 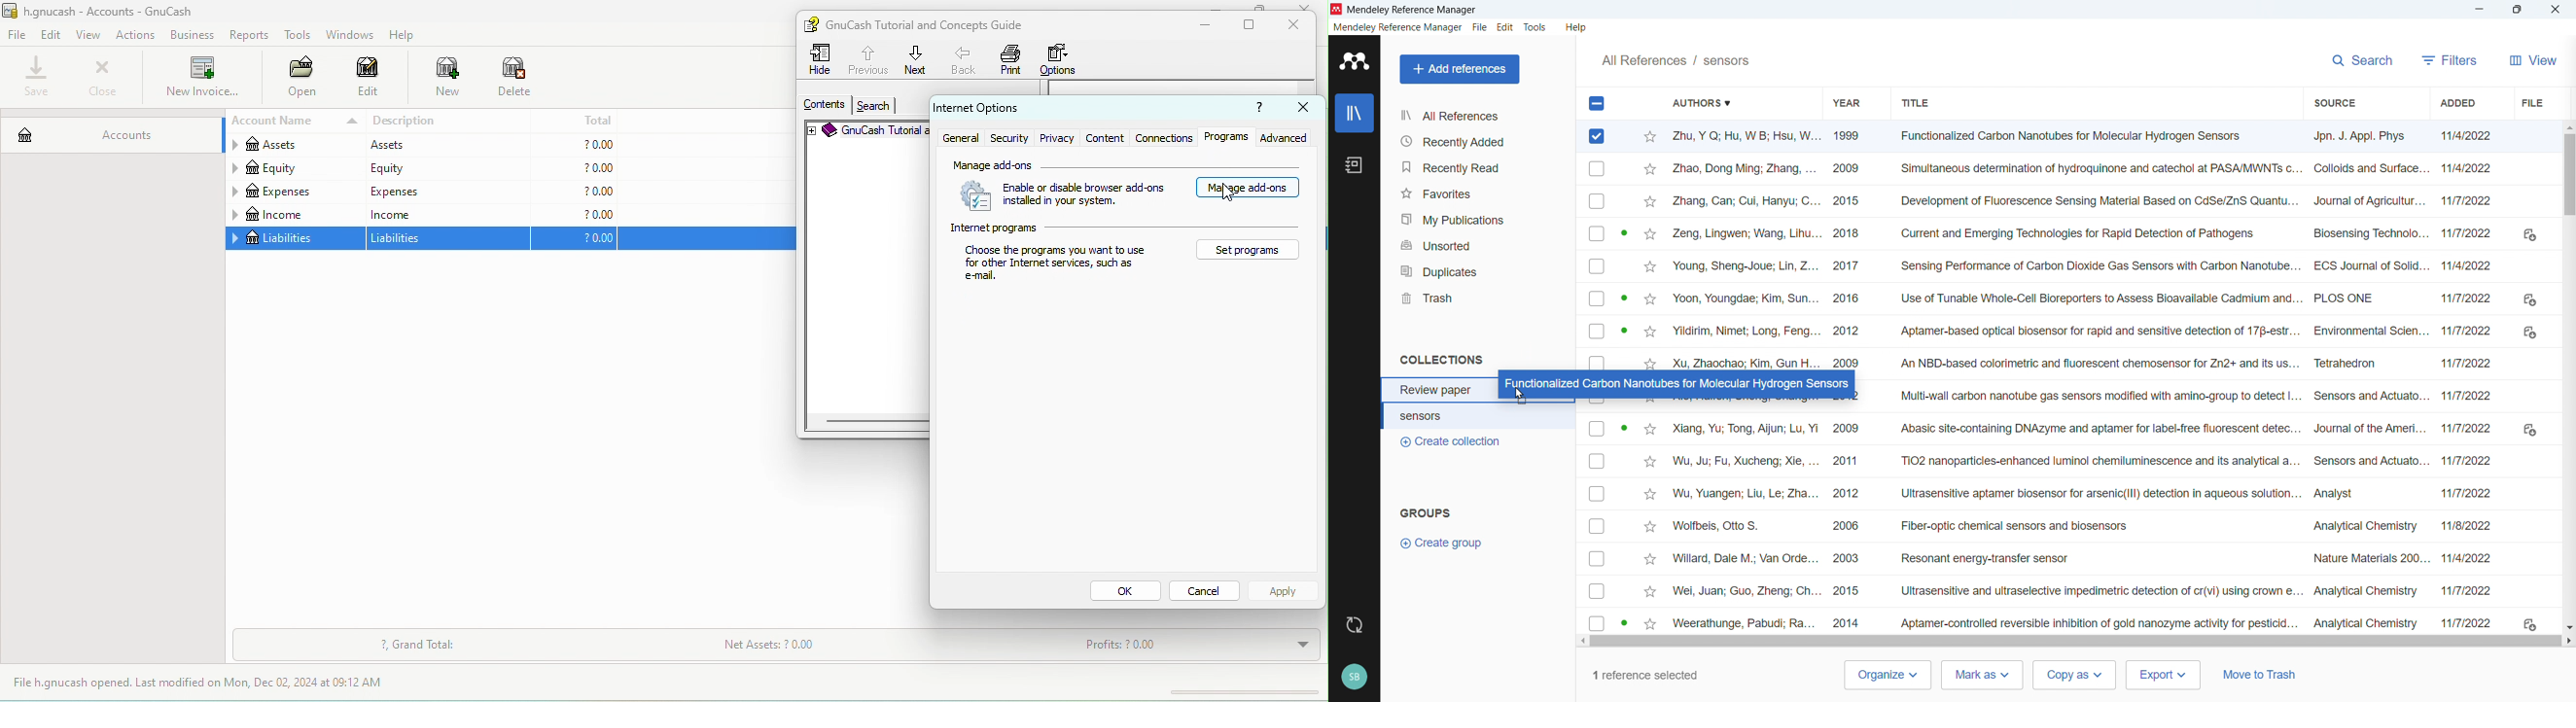 What do you see at coordinates (1428, 513) in the screenshot?
I see `Groups ` at bounding box center [1428, 513].